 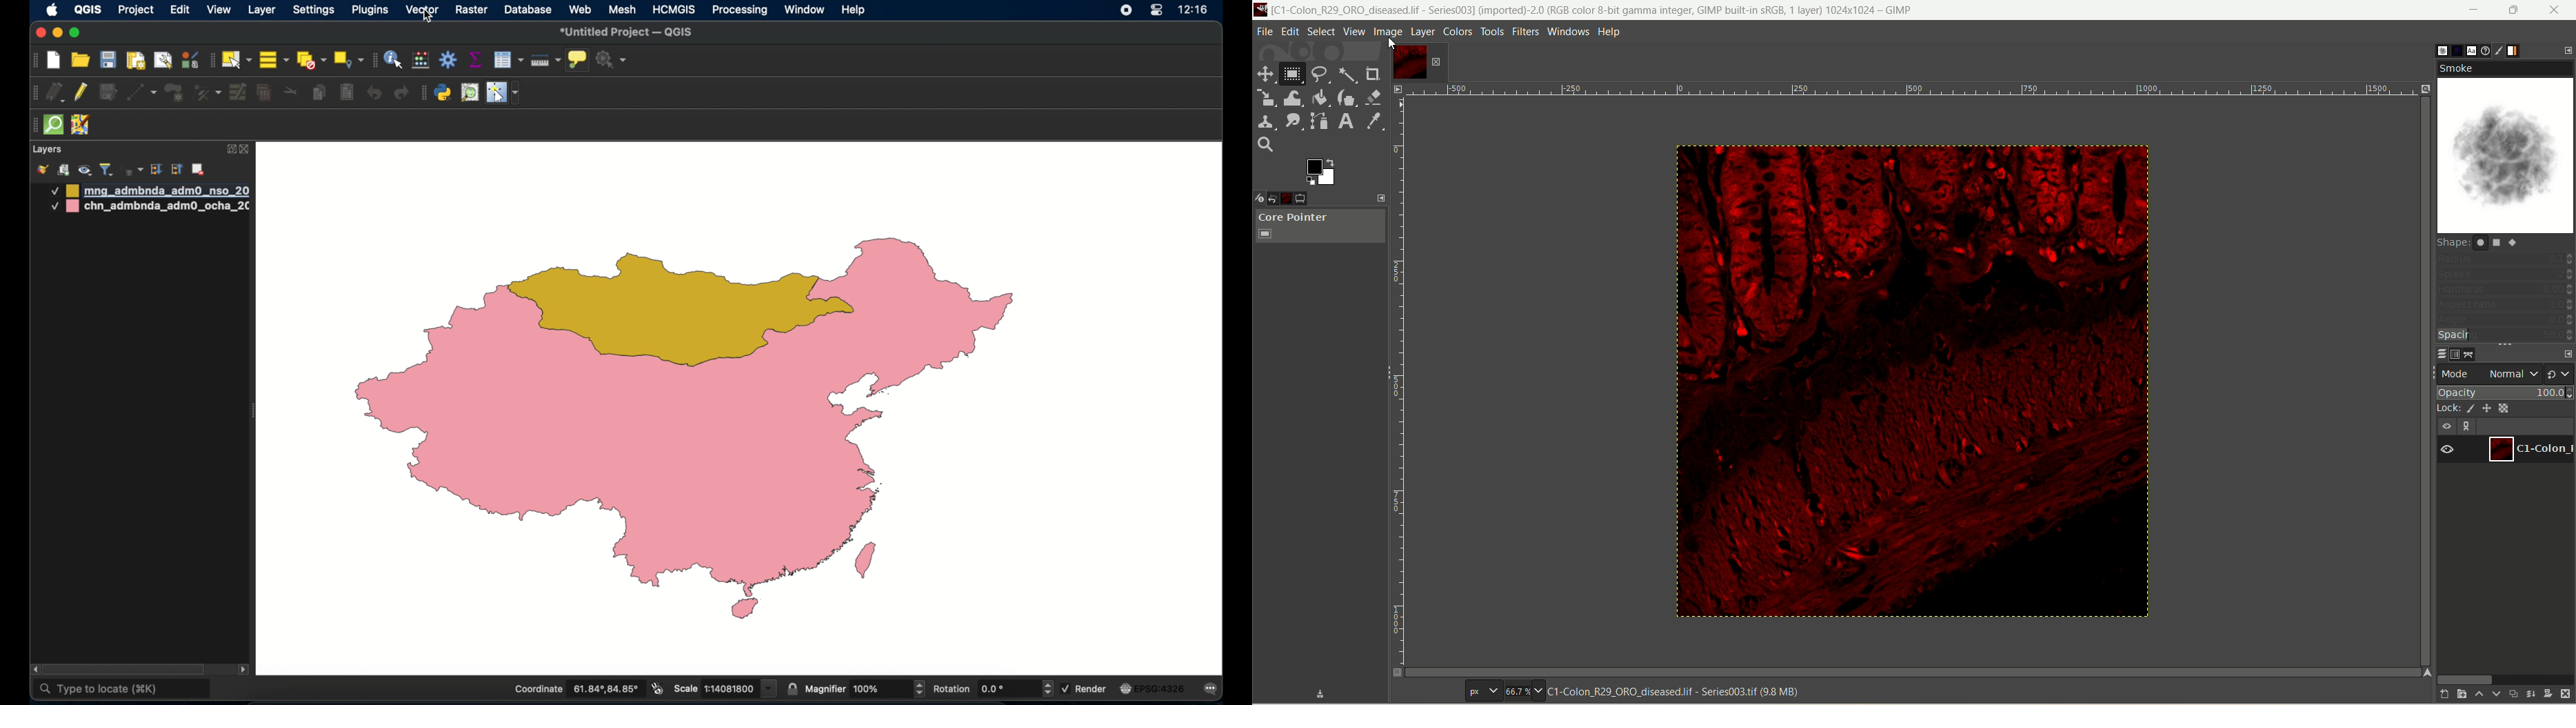 I want to click on help, so click(x=854, y=9).